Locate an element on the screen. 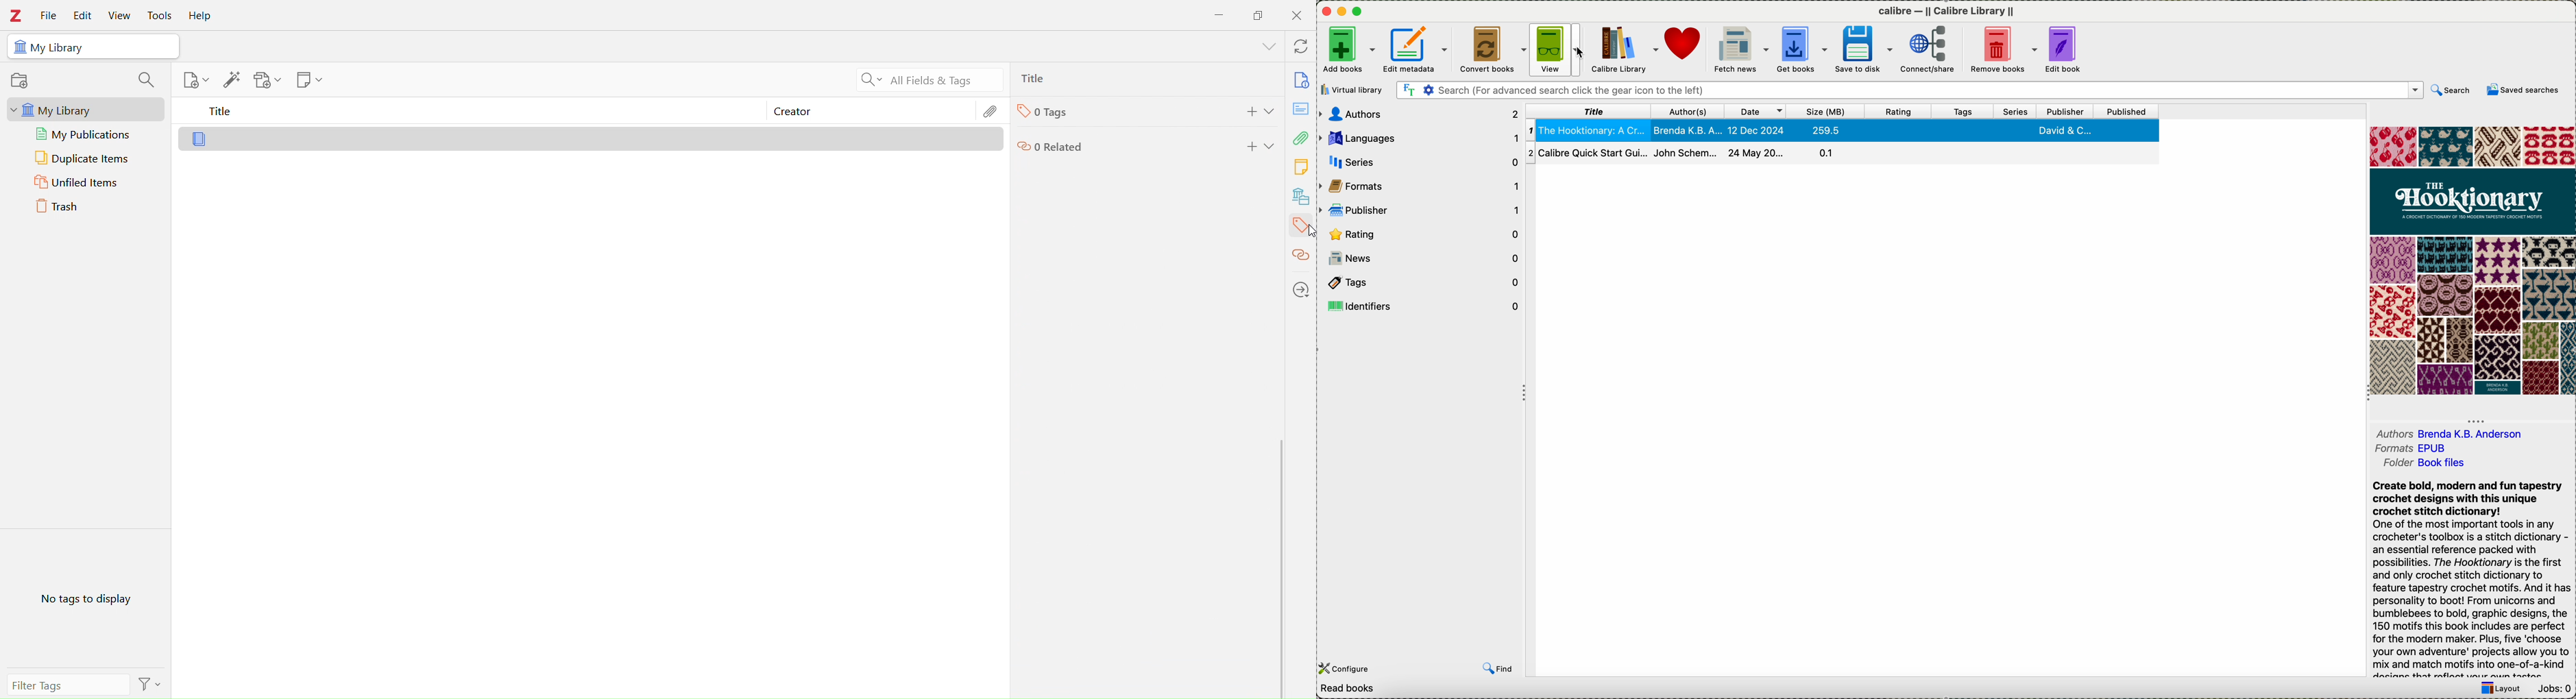 The width and height of the screenshot is (2576, 700). languages is located at coordinates (1419, 138).